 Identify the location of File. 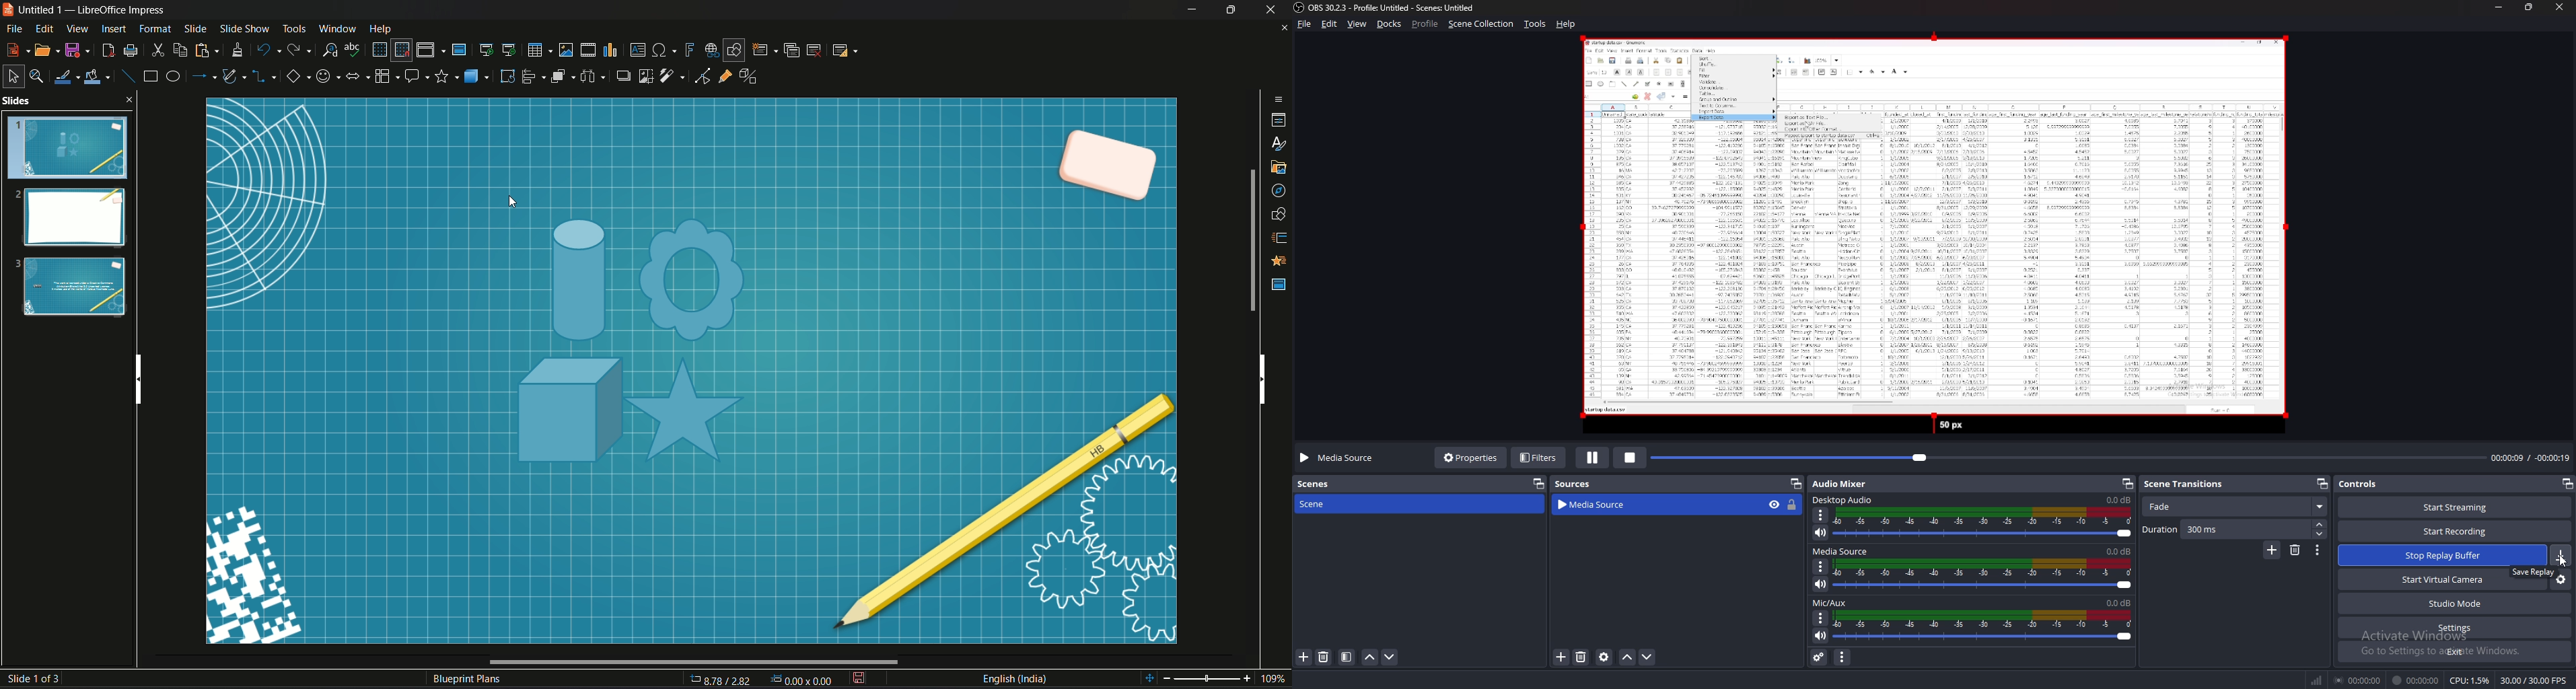
(14, 30).